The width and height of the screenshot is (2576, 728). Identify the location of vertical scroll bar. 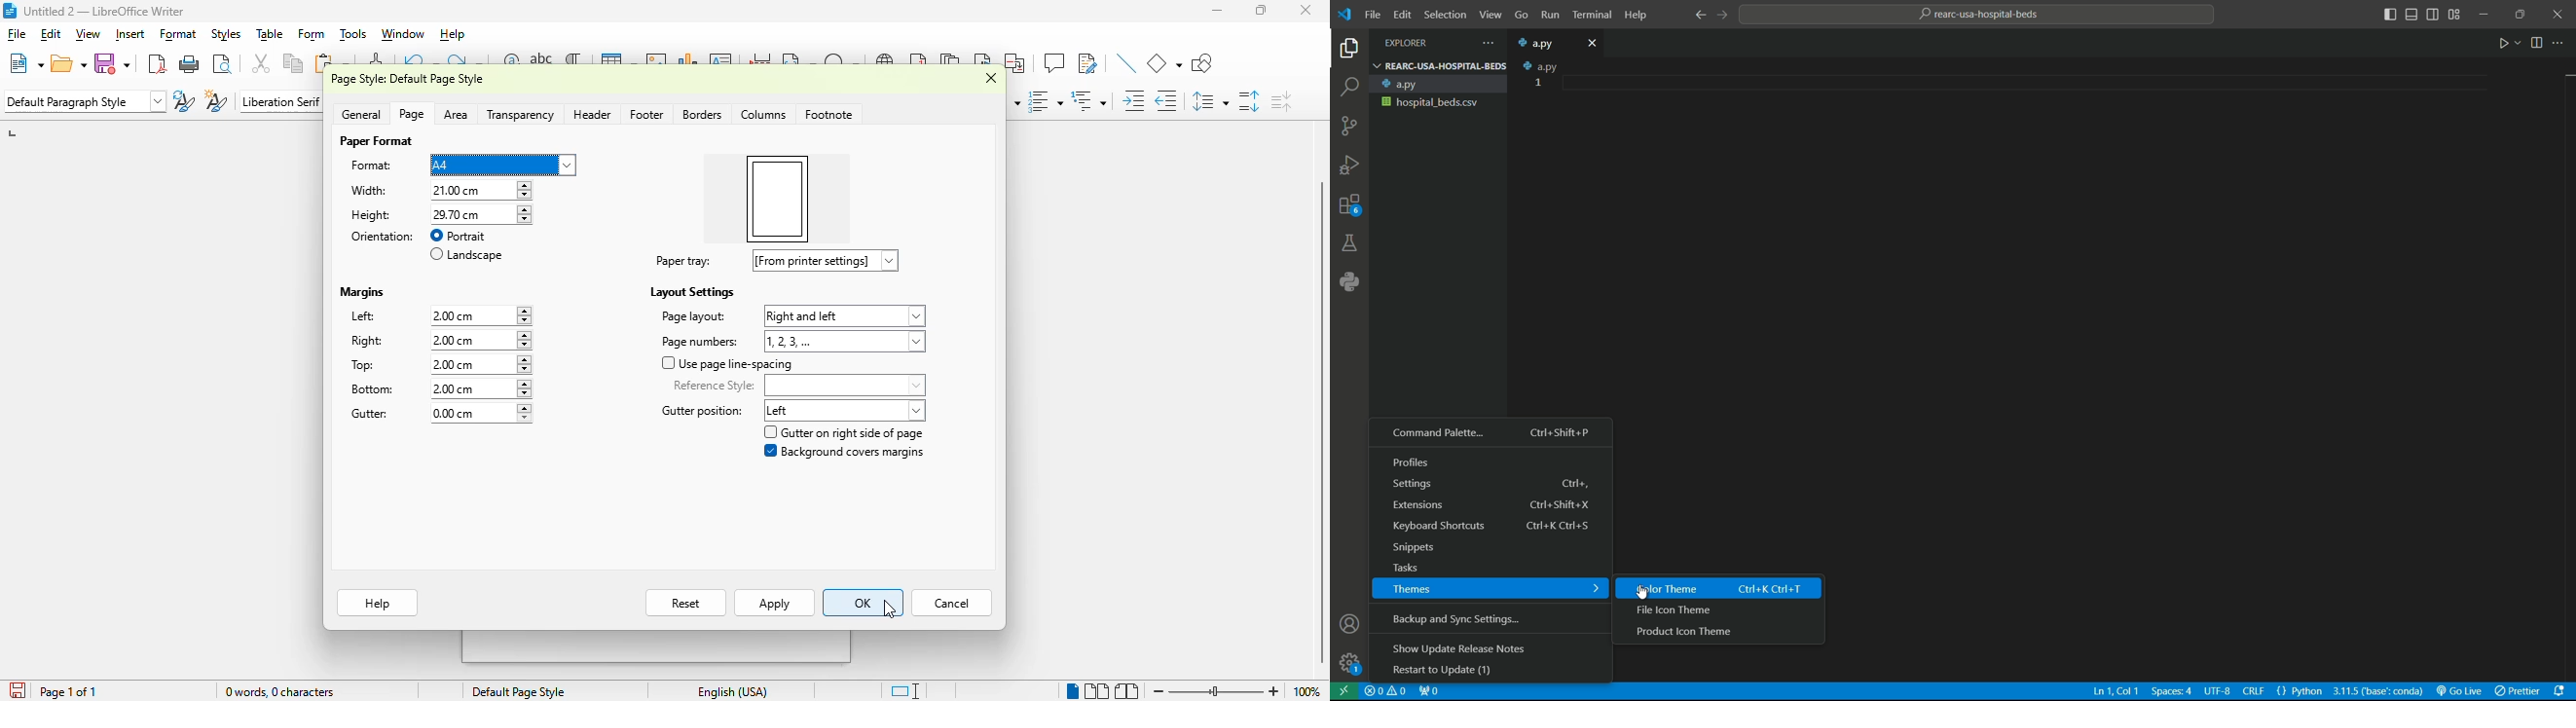
(1318, 424).